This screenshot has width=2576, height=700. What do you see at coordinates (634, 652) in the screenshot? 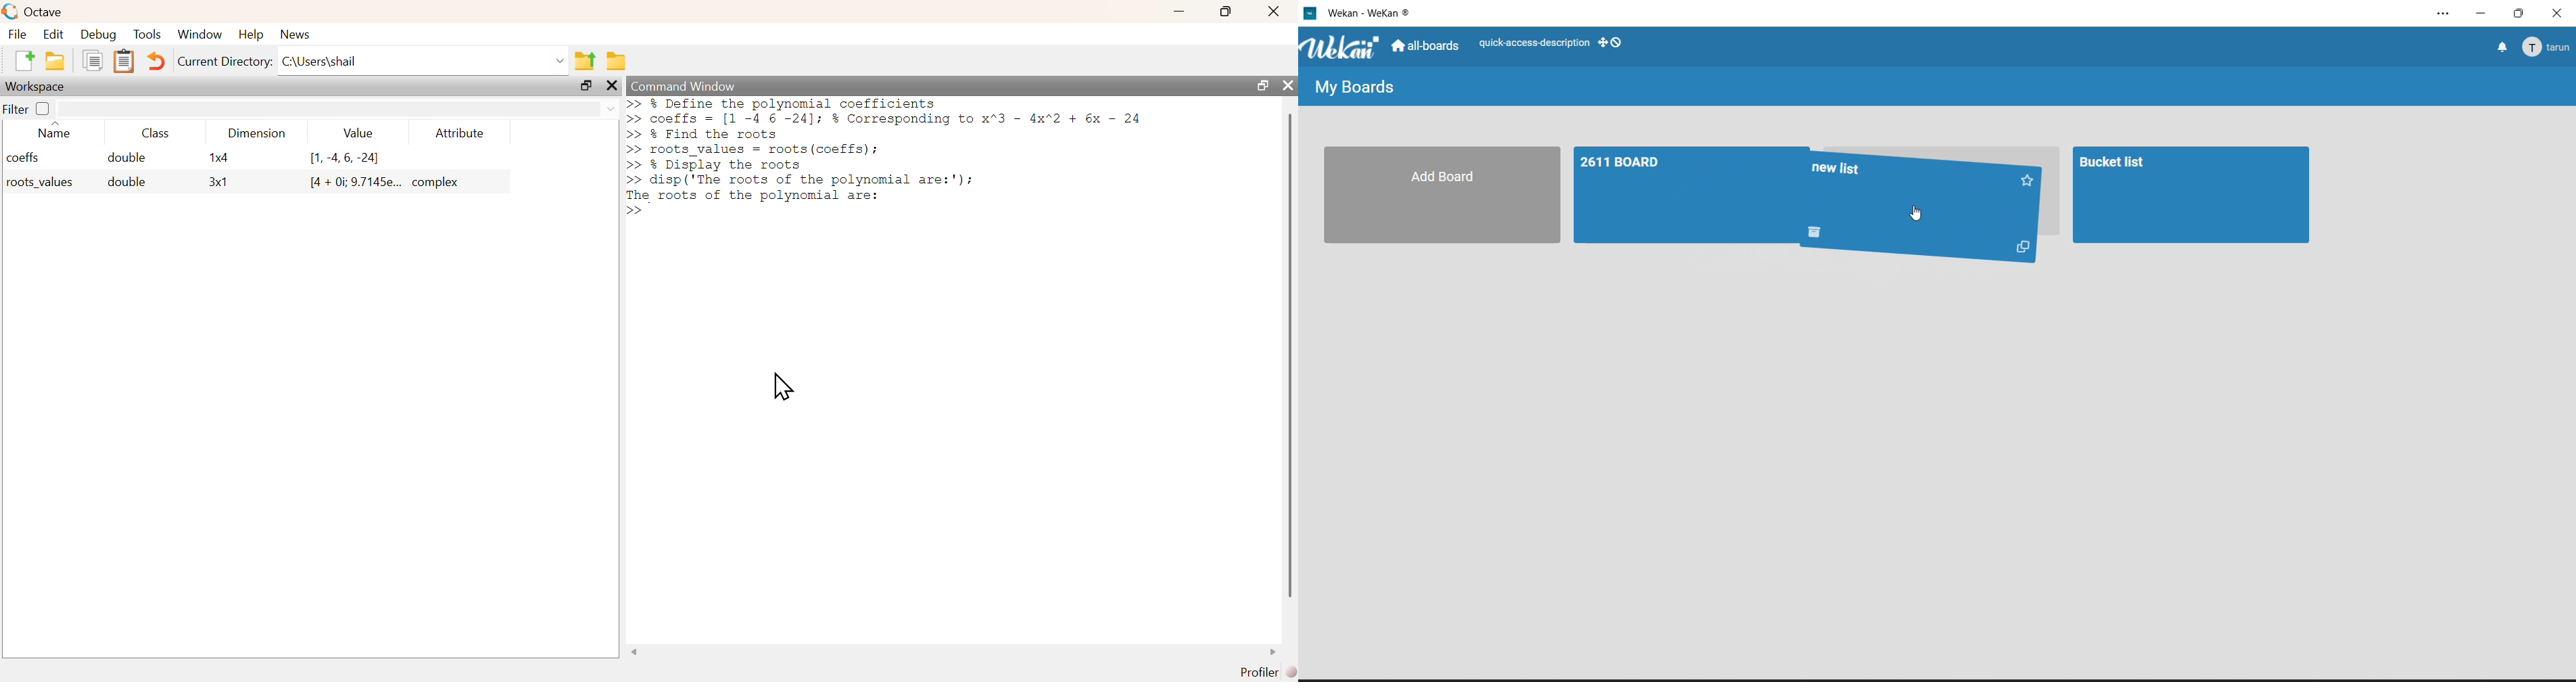
I see `scroll left` at bounding box center [634, 652].